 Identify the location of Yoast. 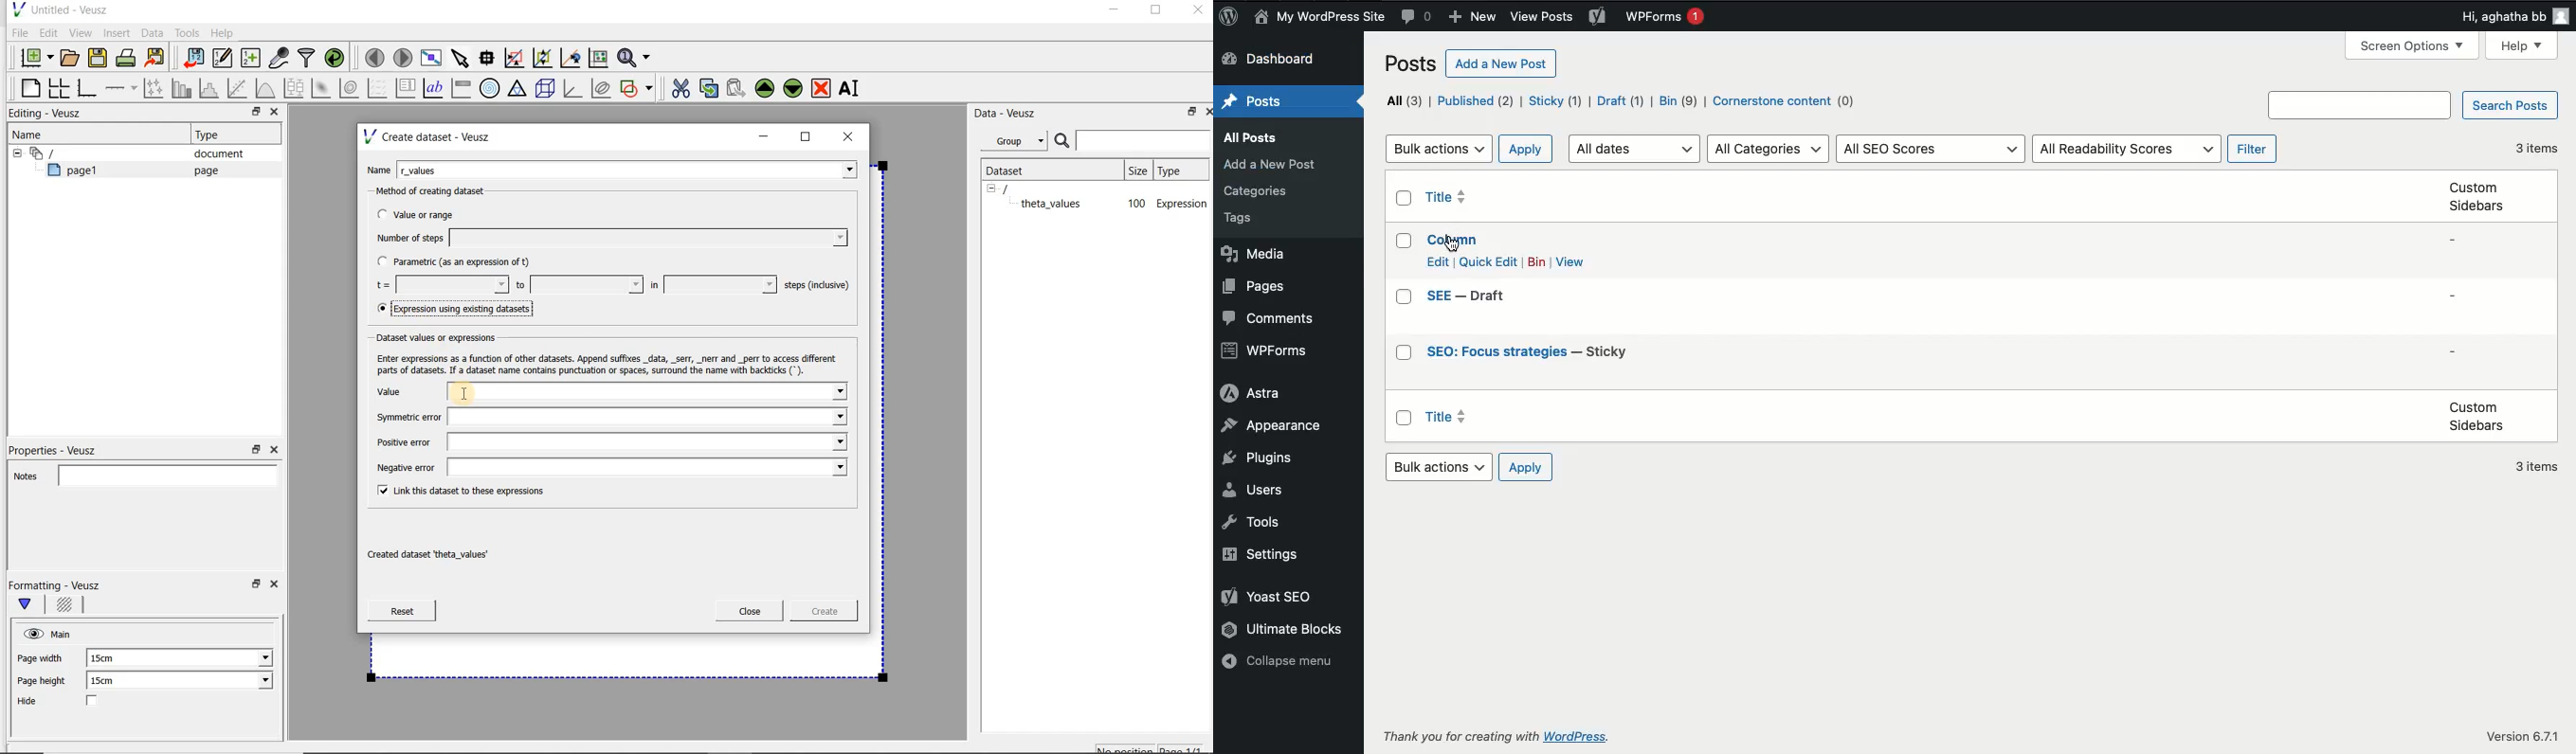
(1600, 17).